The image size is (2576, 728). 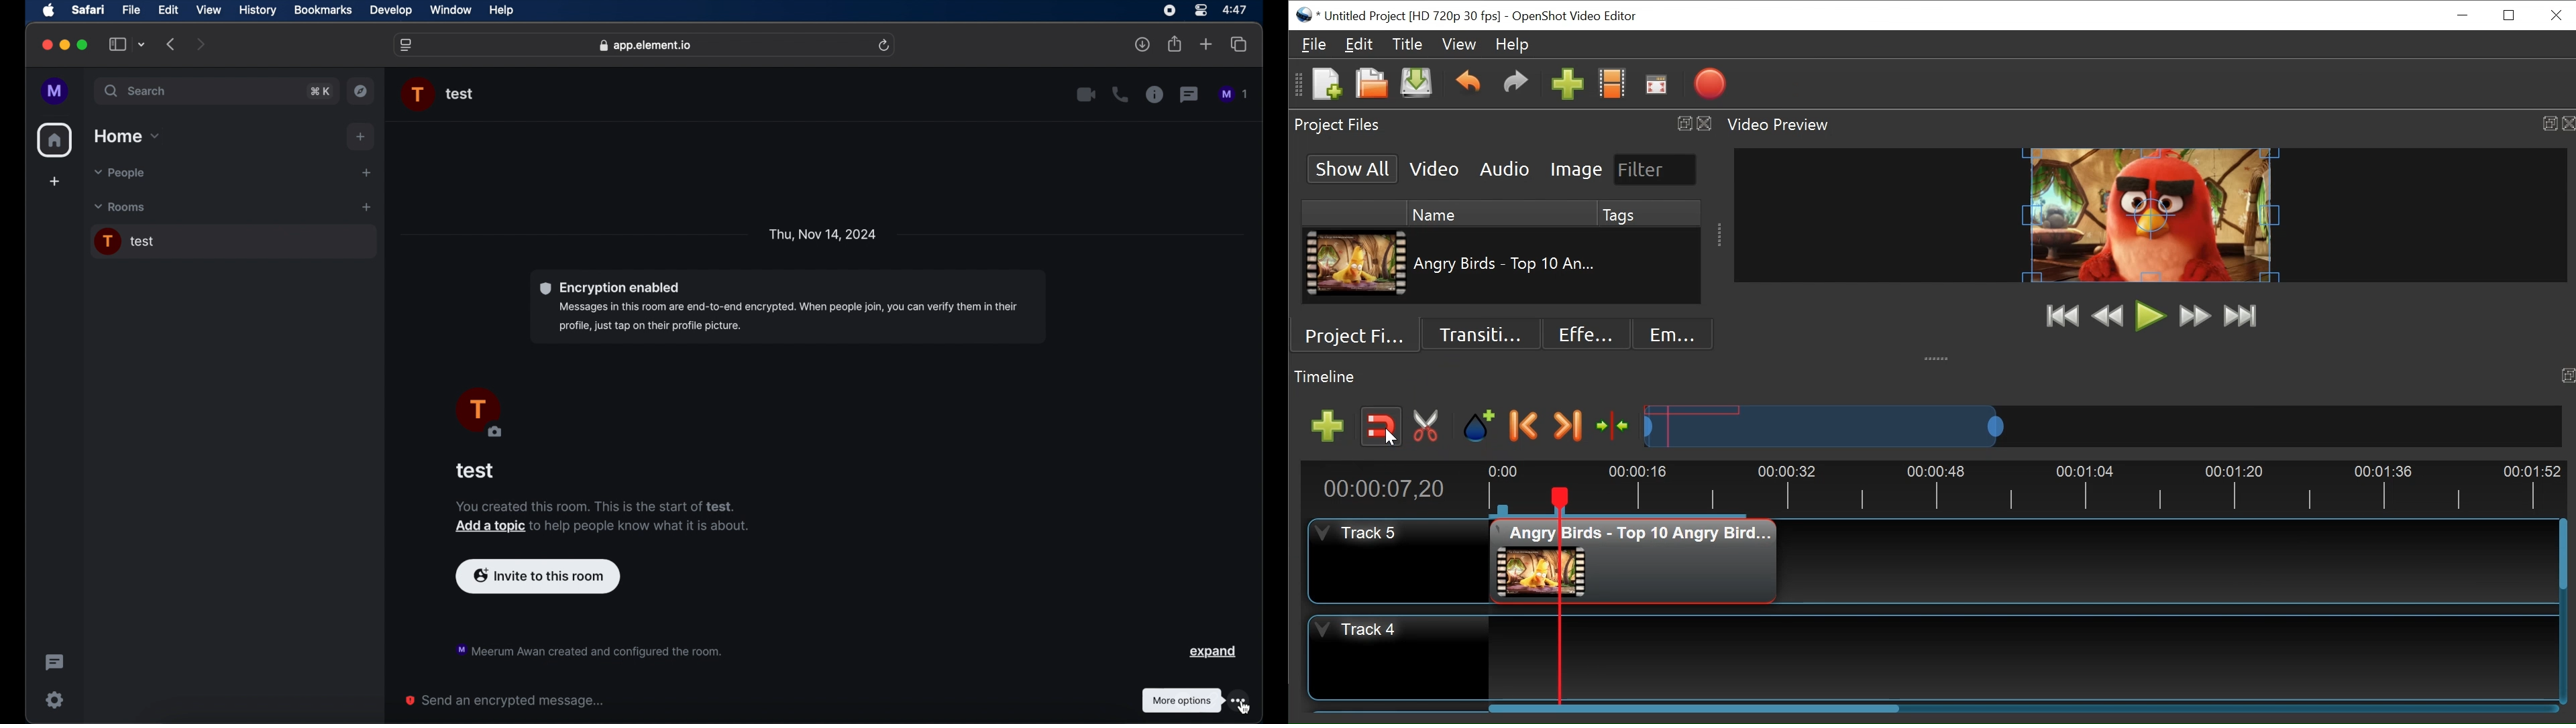 I want to click on Horizontal Scroll bar, so click(x=1694, y=709).